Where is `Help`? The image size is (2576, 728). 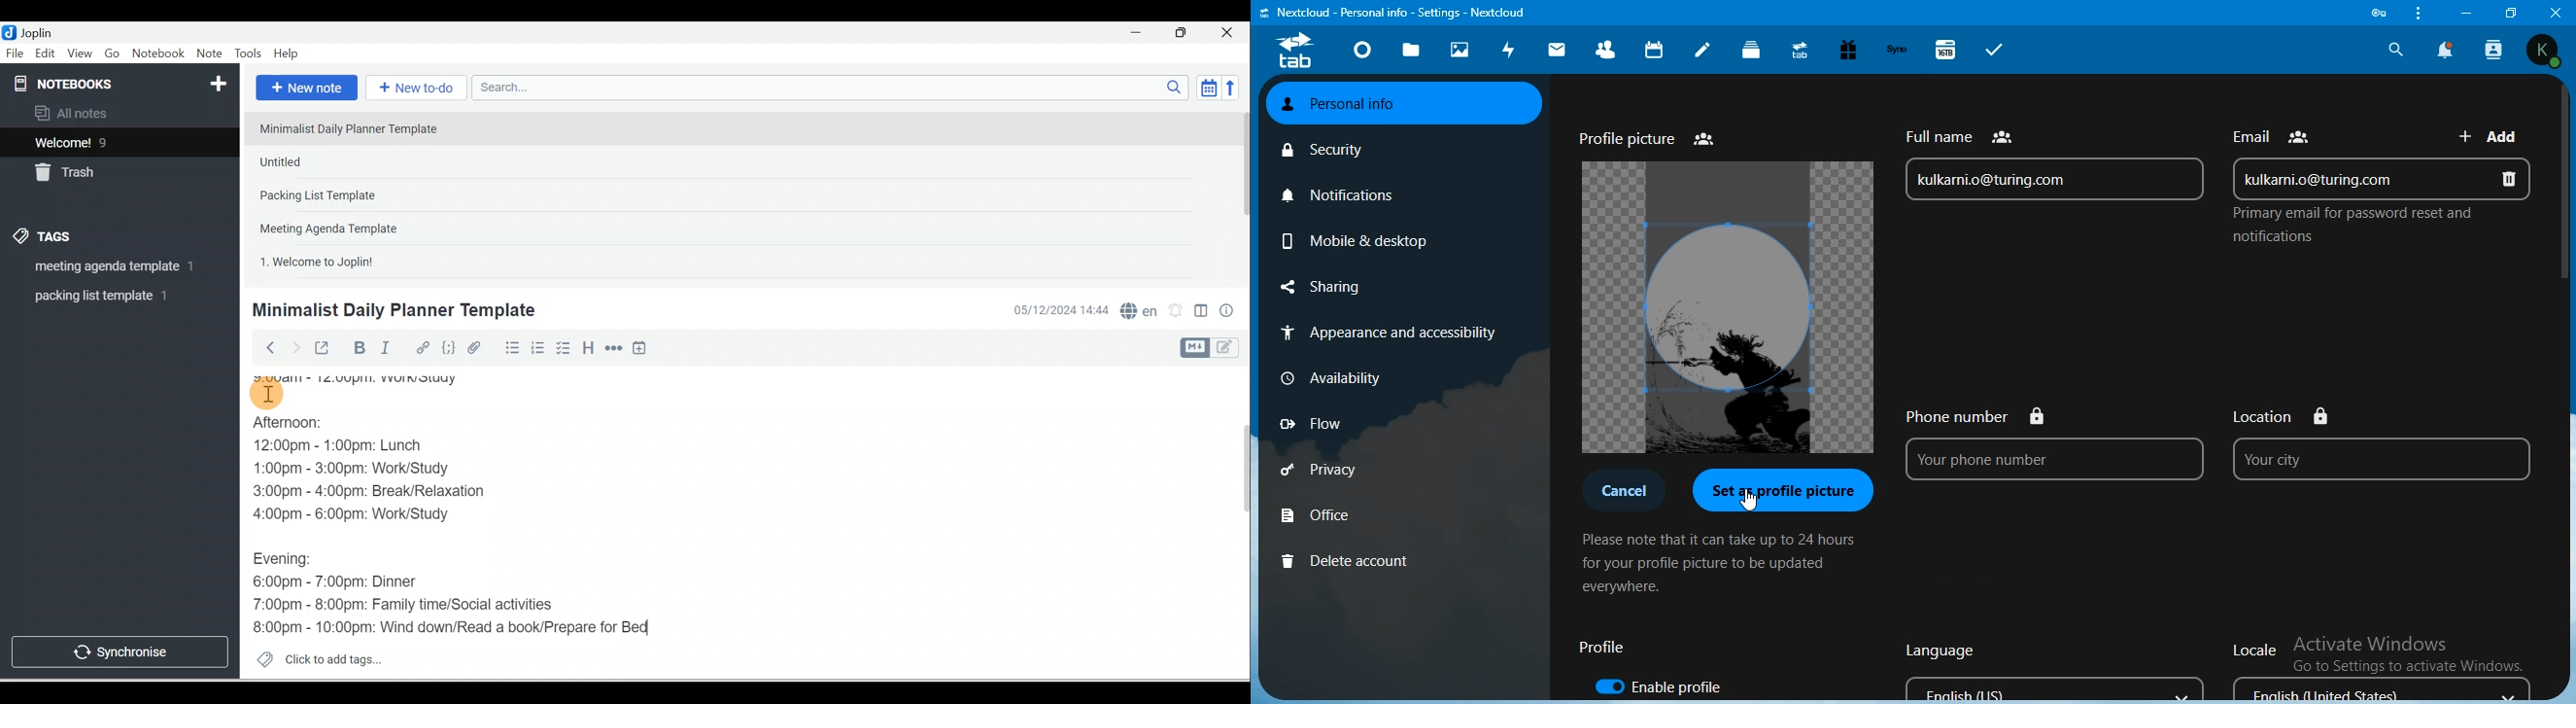 Help is located at coordinates (287, 54).